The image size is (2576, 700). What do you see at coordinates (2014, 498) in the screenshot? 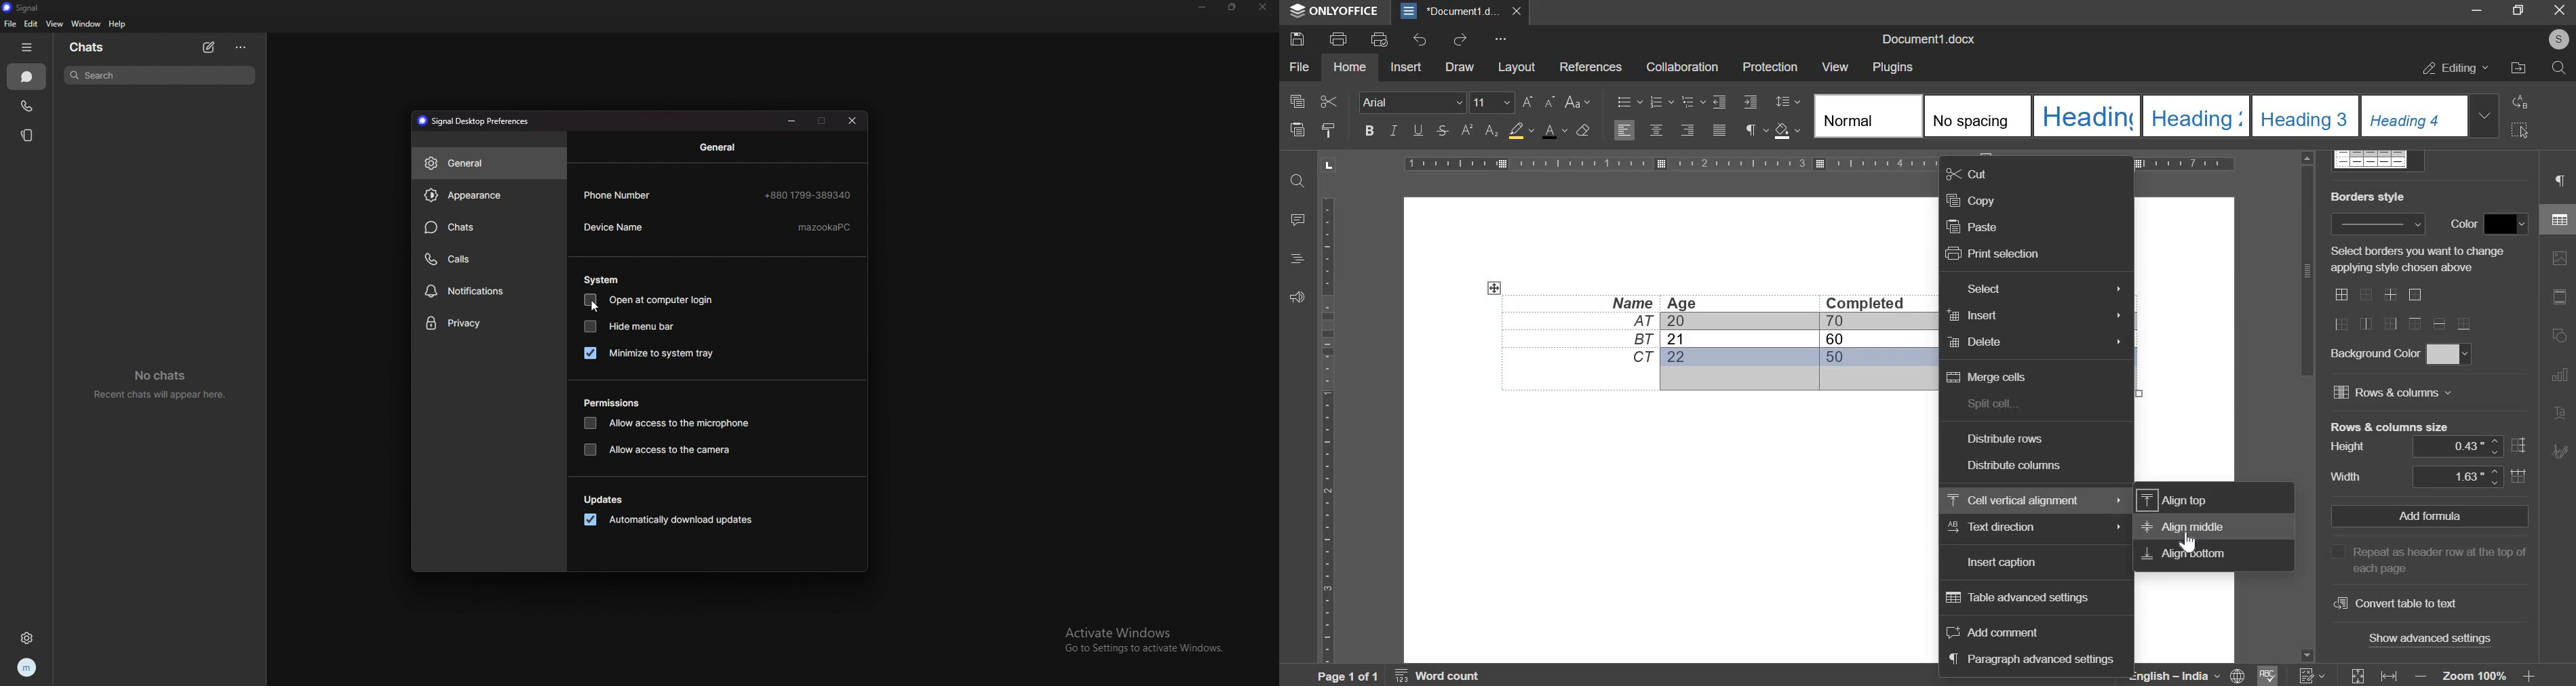
I see `cell vertical alignment` at bounding box center [2014, 498].